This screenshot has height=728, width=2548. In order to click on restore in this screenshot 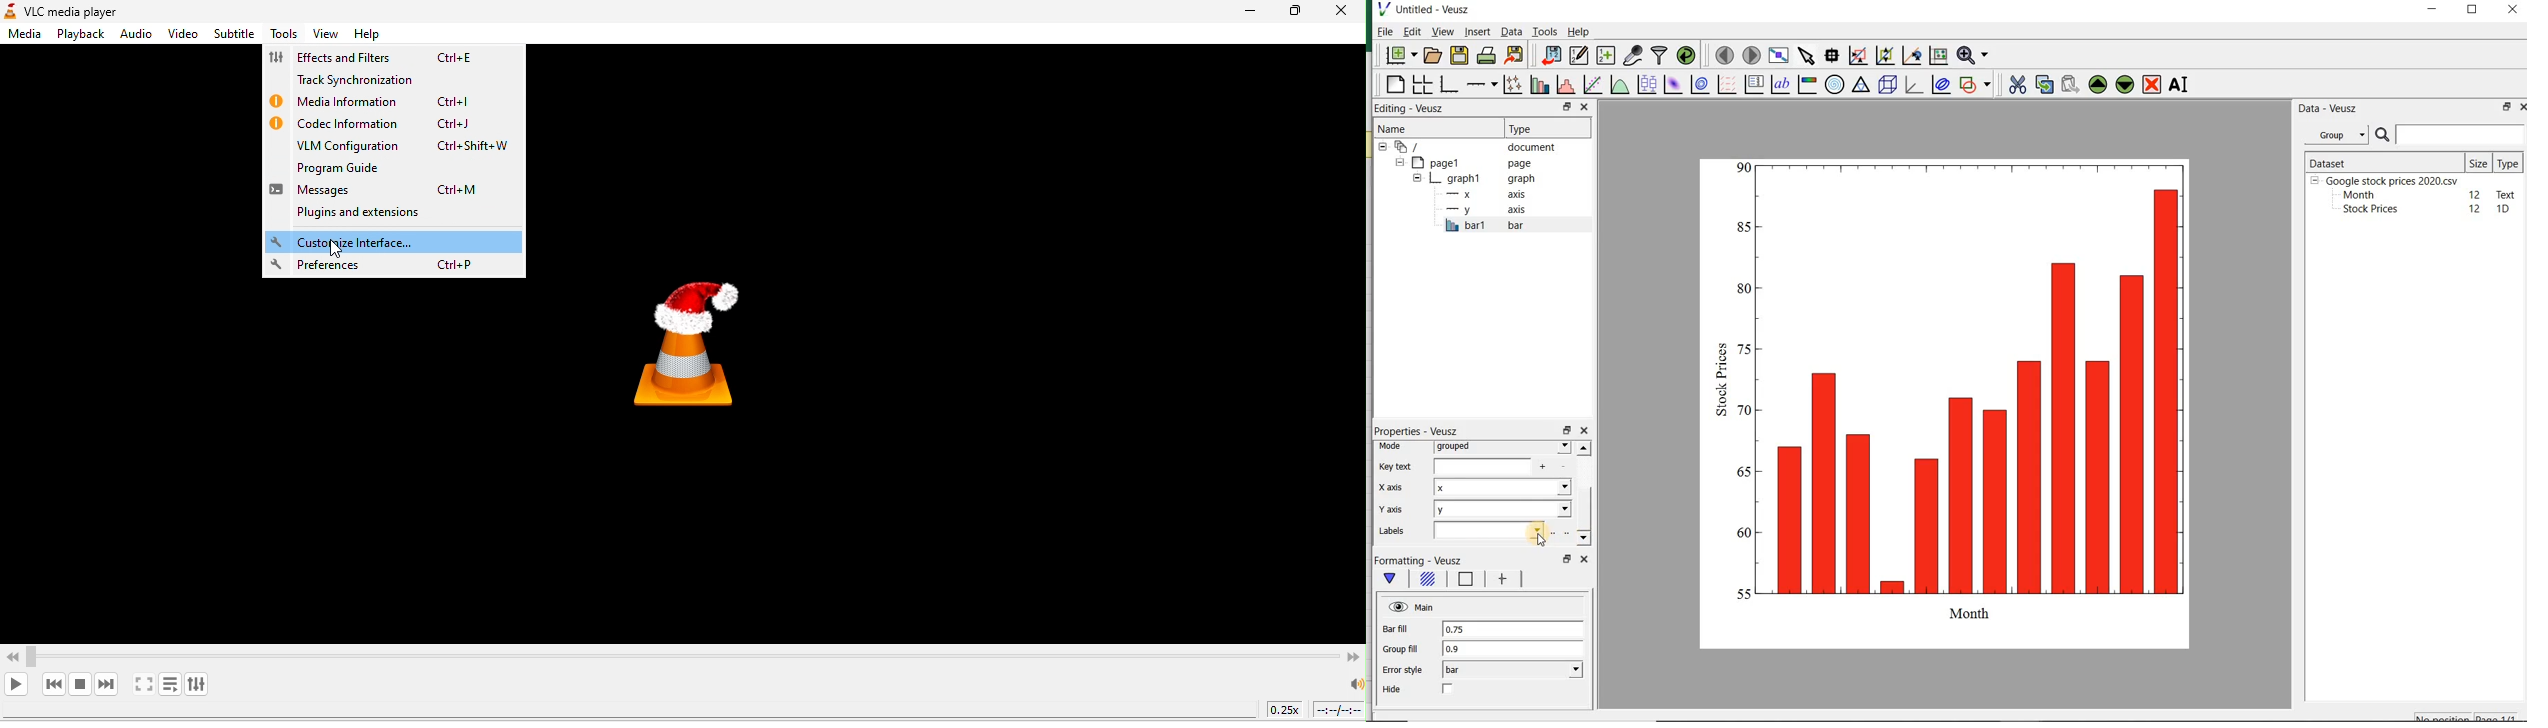, I will do `click(2505, 108)`.